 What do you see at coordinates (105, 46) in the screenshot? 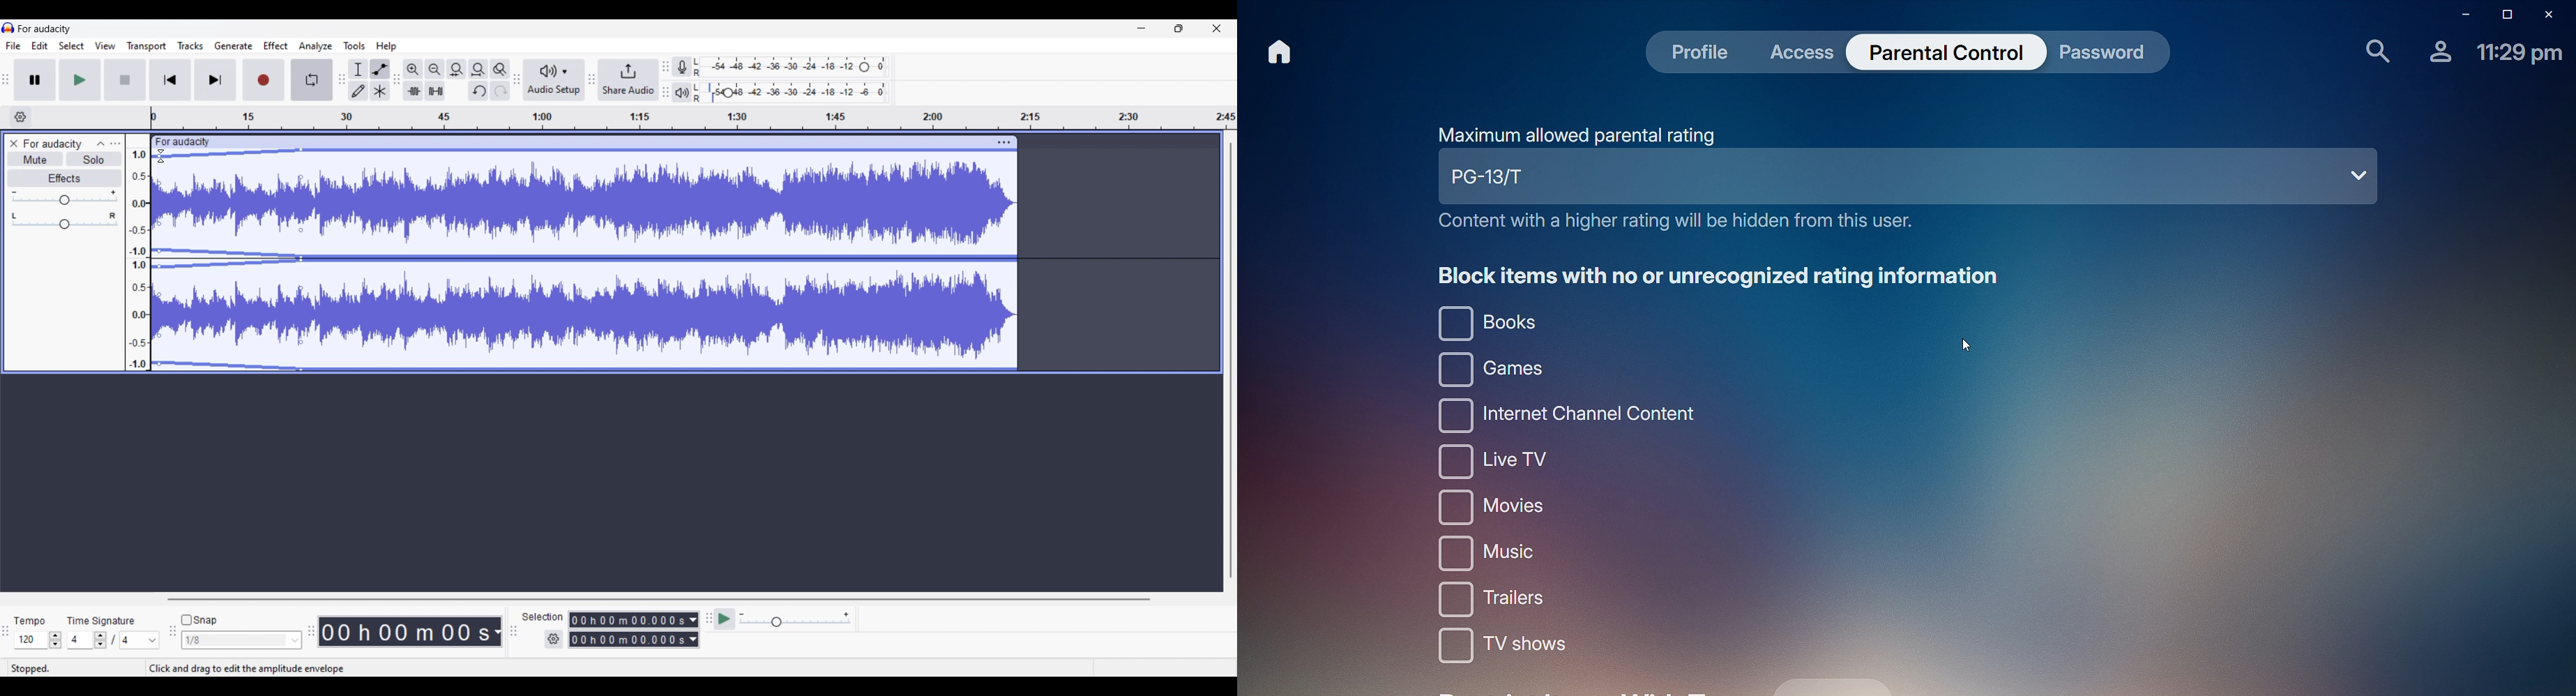
I see `View` at bounding box center [105, 46].